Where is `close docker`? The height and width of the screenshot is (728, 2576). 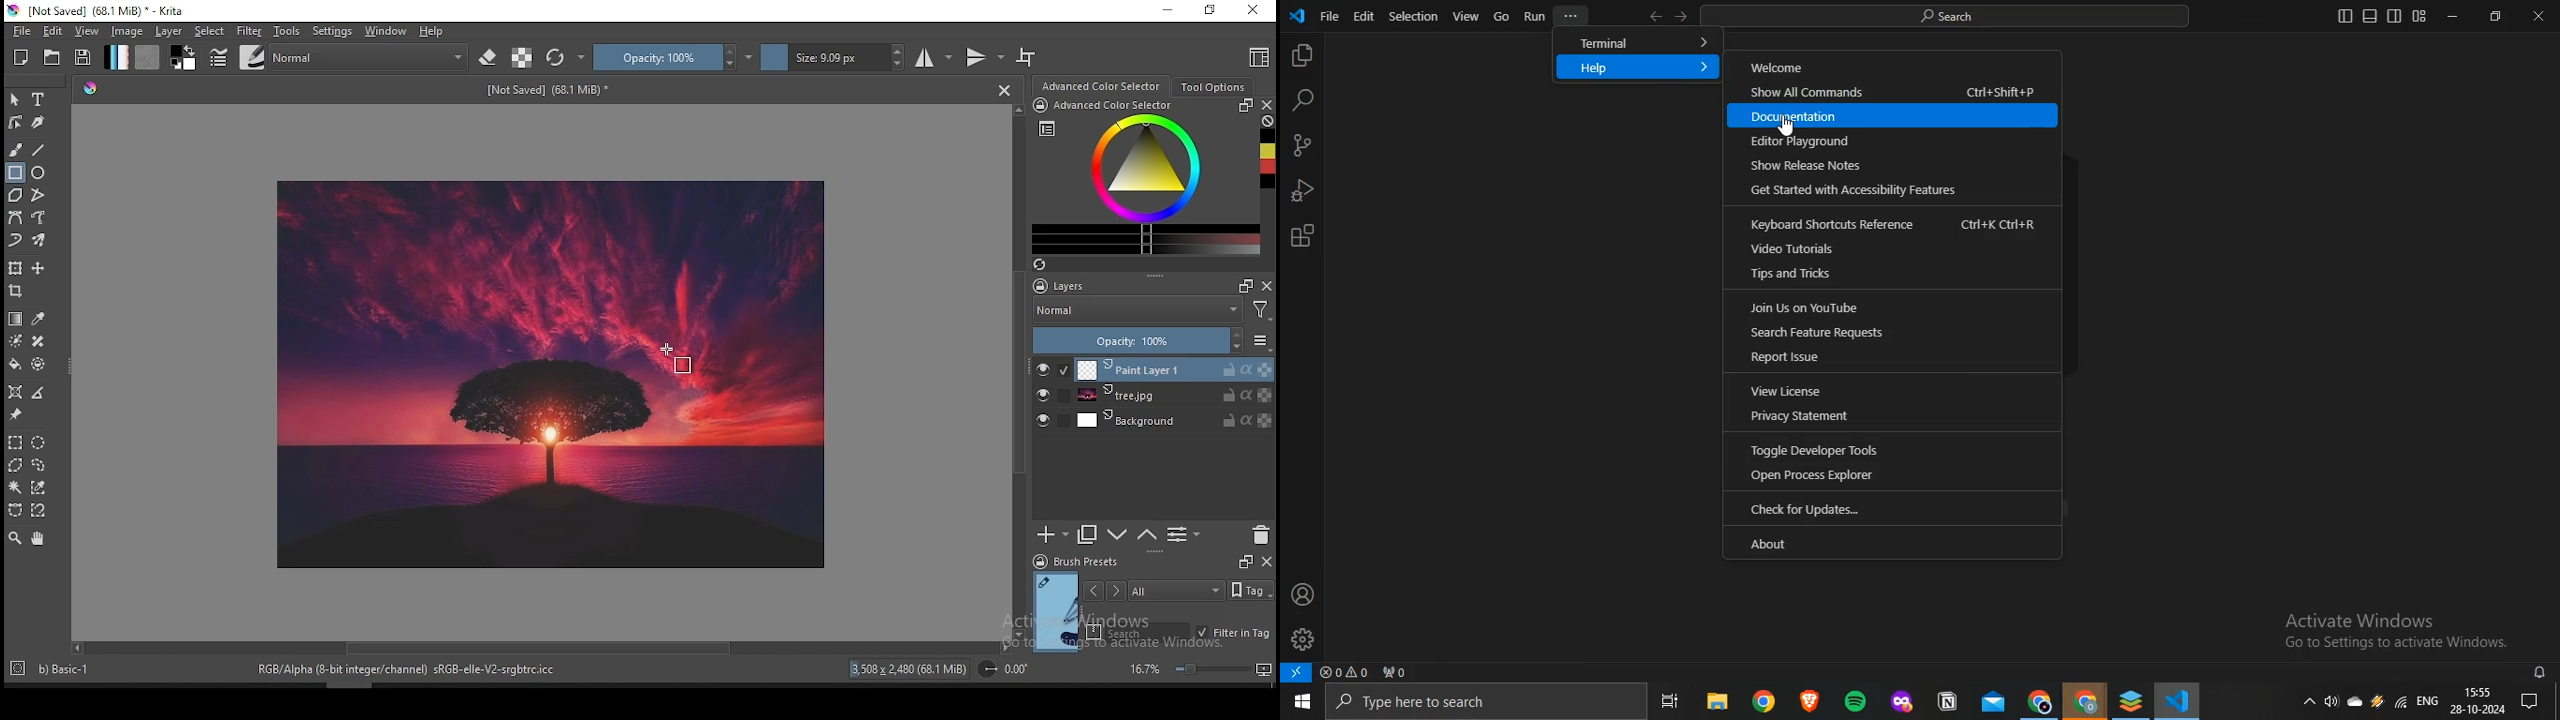 close docker is located at coordinates (1268, 105).